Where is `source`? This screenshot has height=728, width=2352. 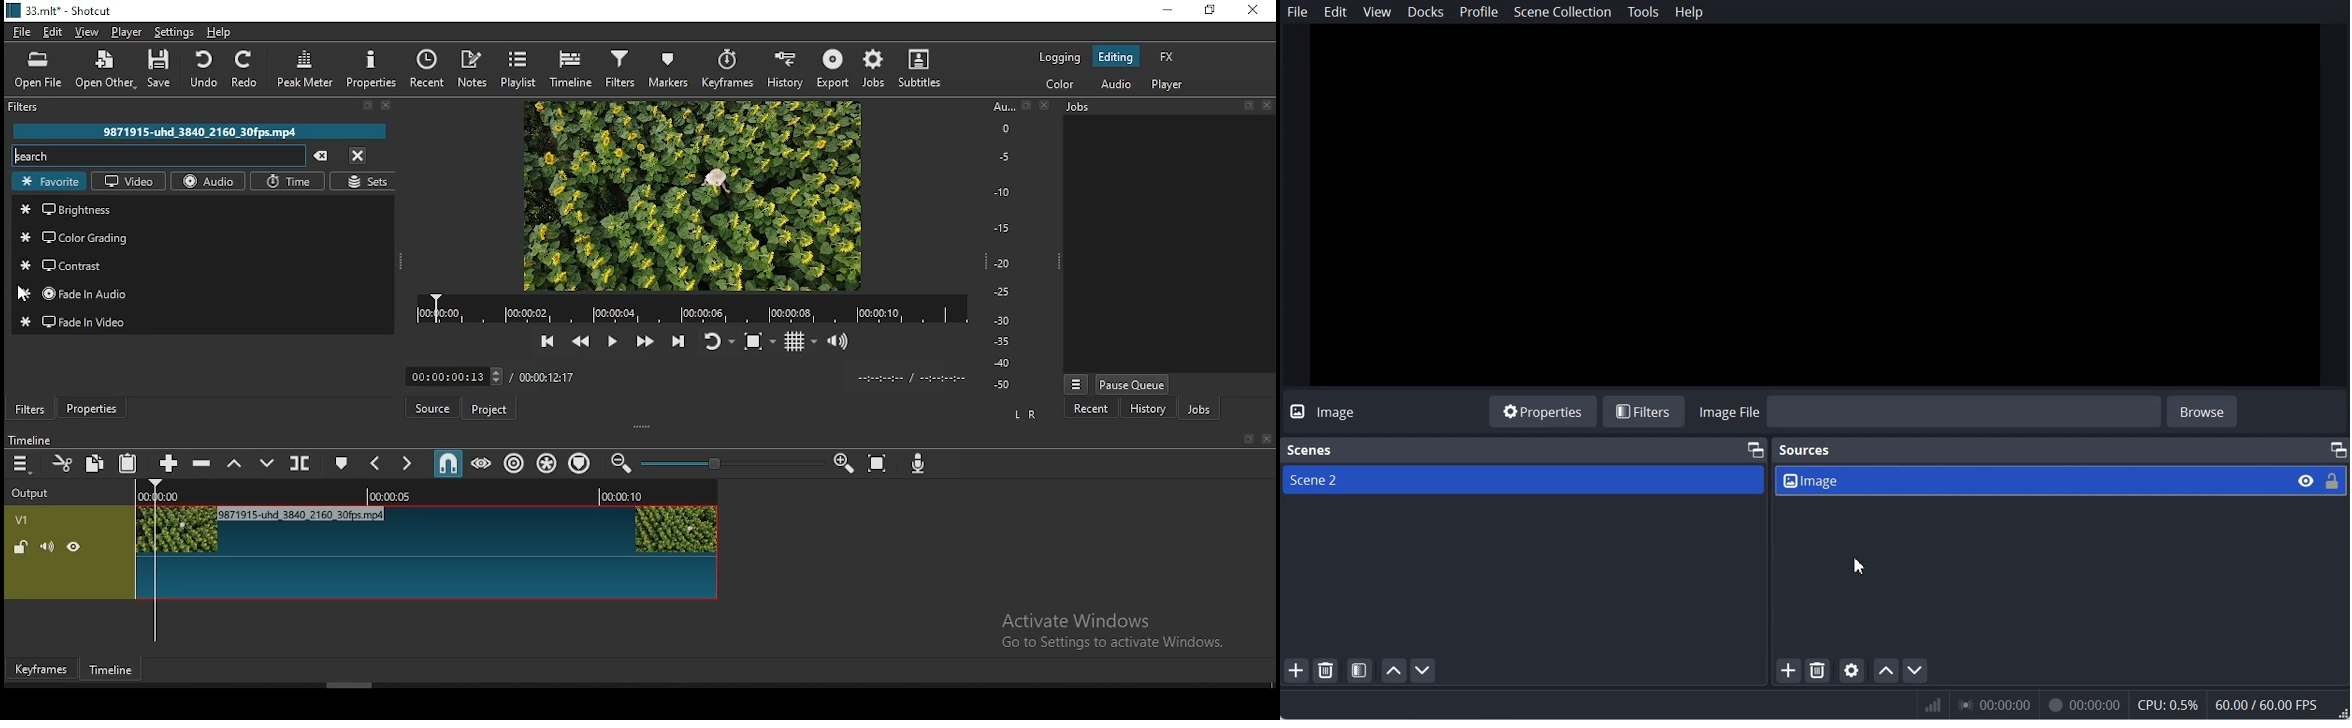
source is located at coordinates (439, 408).